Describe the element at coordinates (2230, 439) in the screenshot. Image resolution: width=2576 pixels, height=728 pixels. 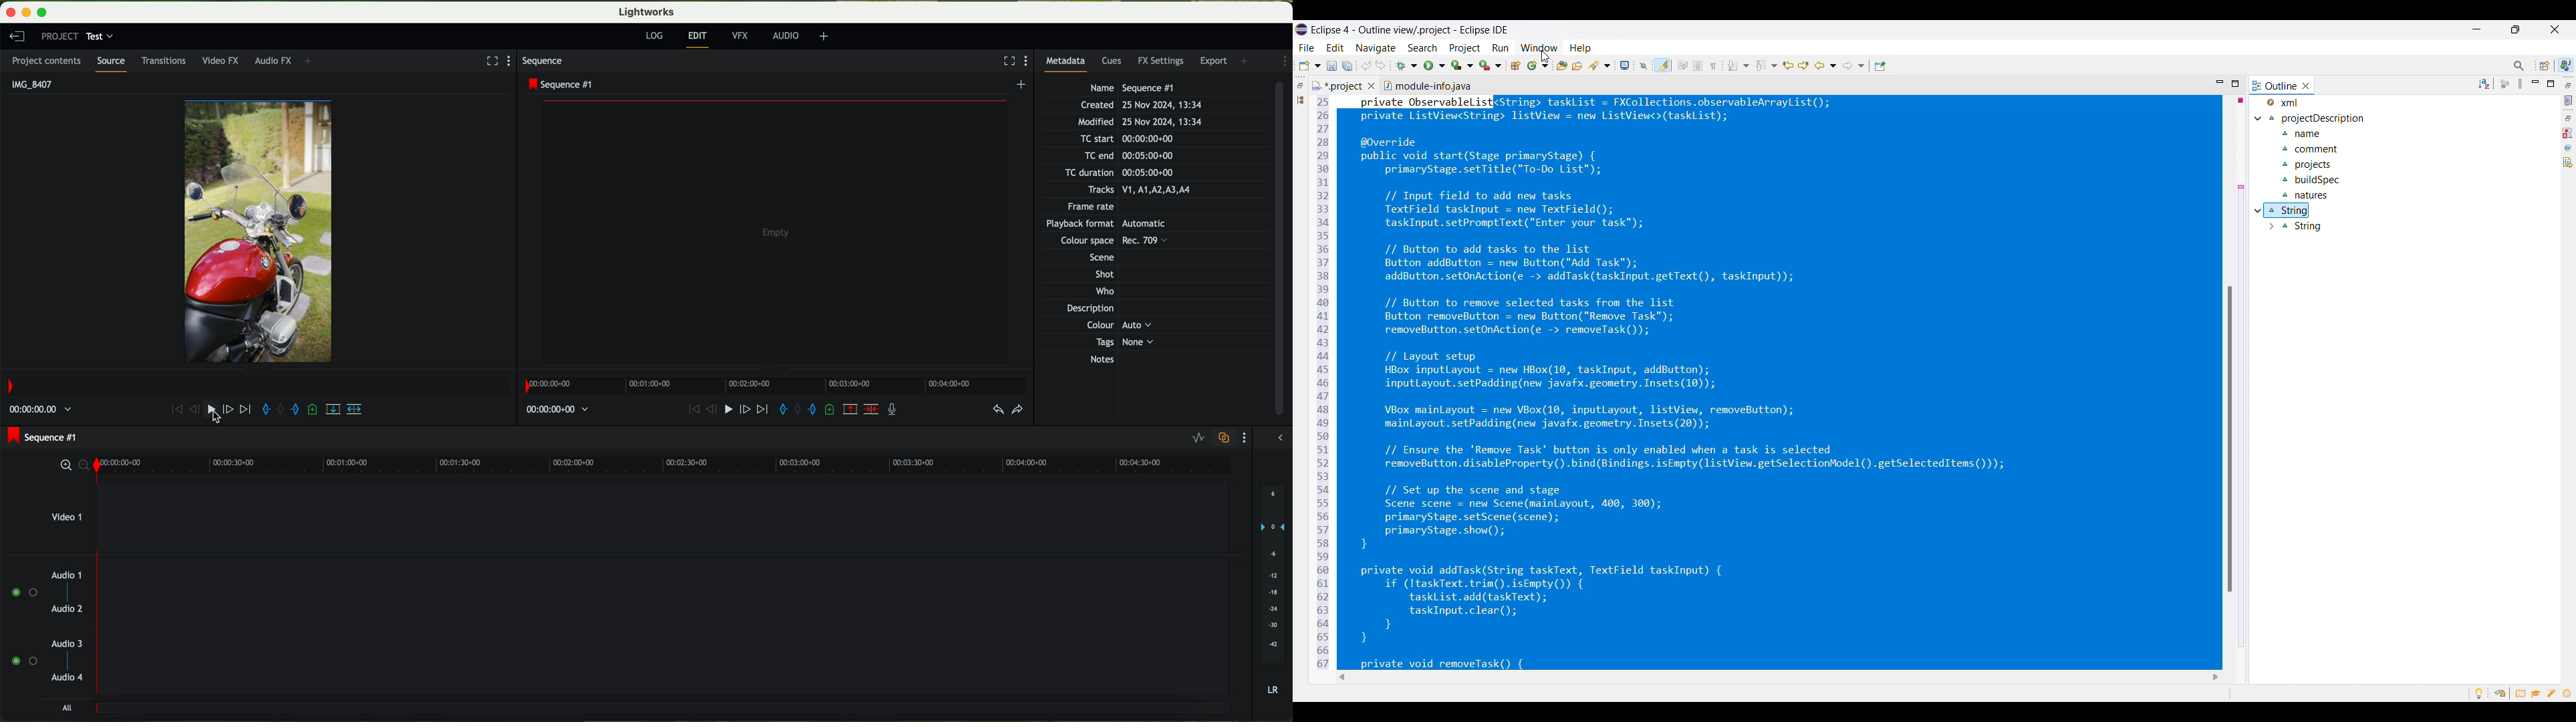
I see `Vertical slide bar` at that location.